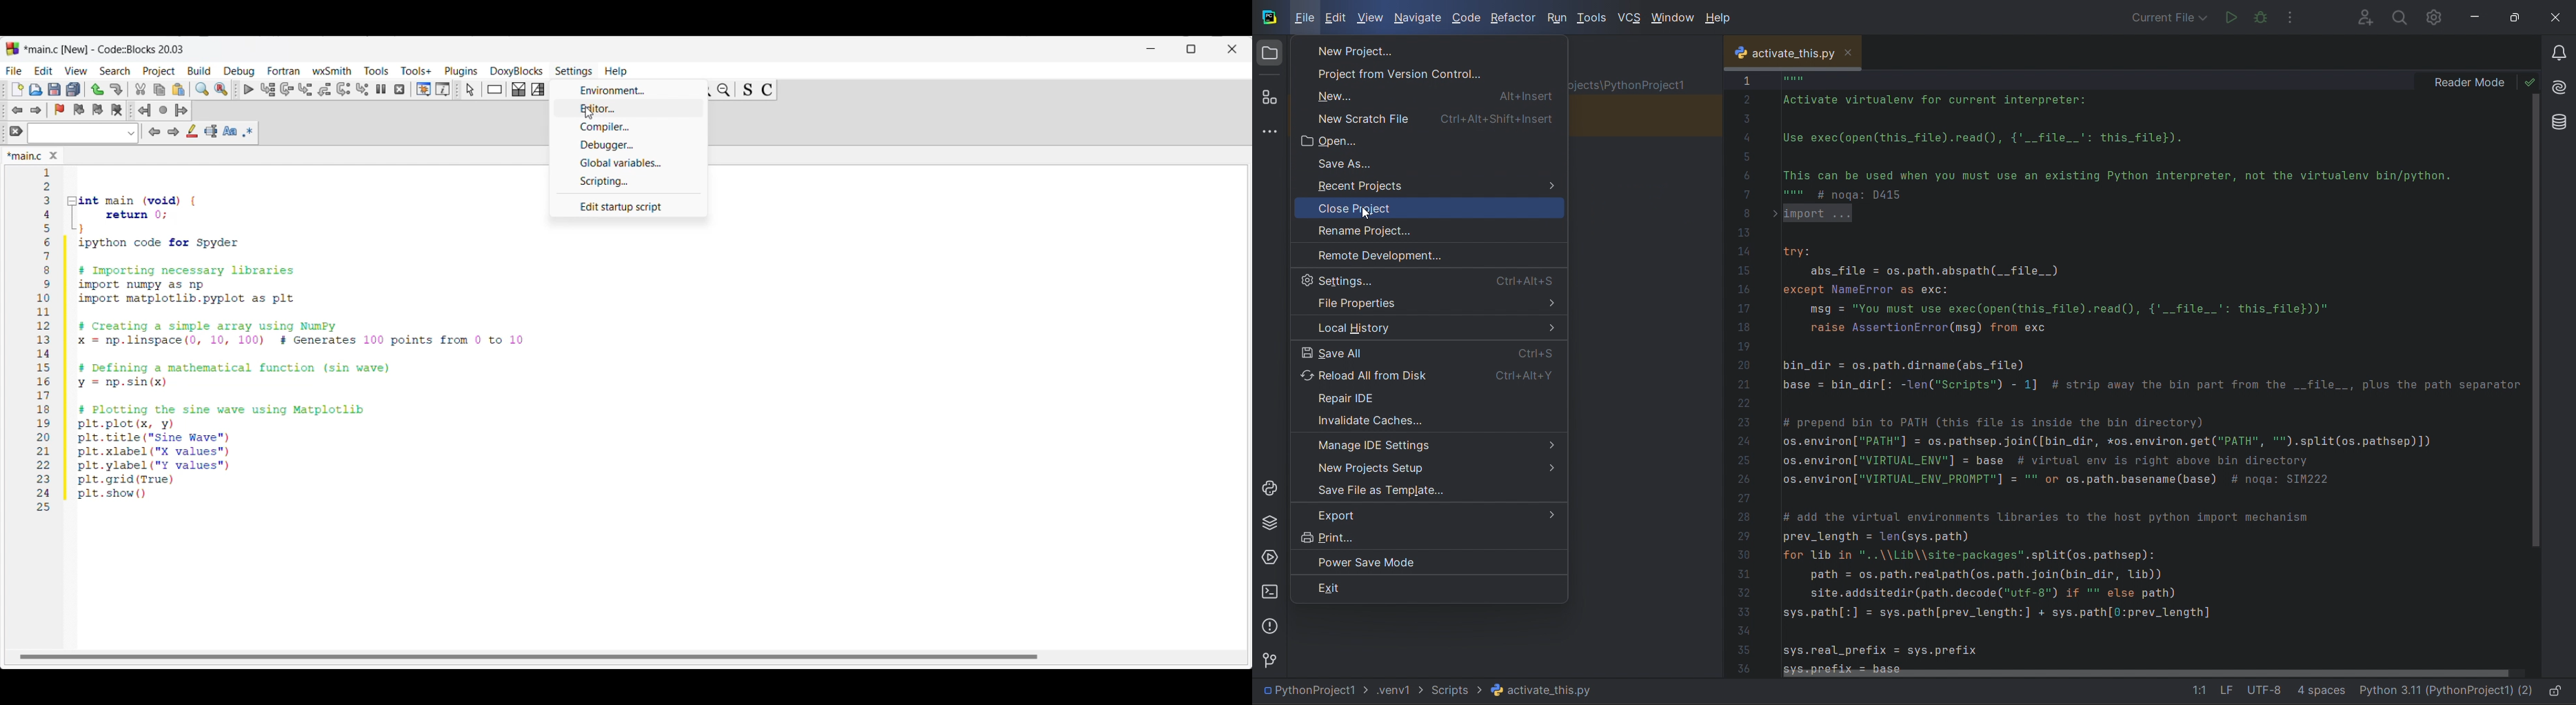 Image resolution: width=2576 pixels, height=728 pixels. What do you see at coordinates (115, 71) in the screenshot?
I see `Search menu` at bounding box center [115, 71].